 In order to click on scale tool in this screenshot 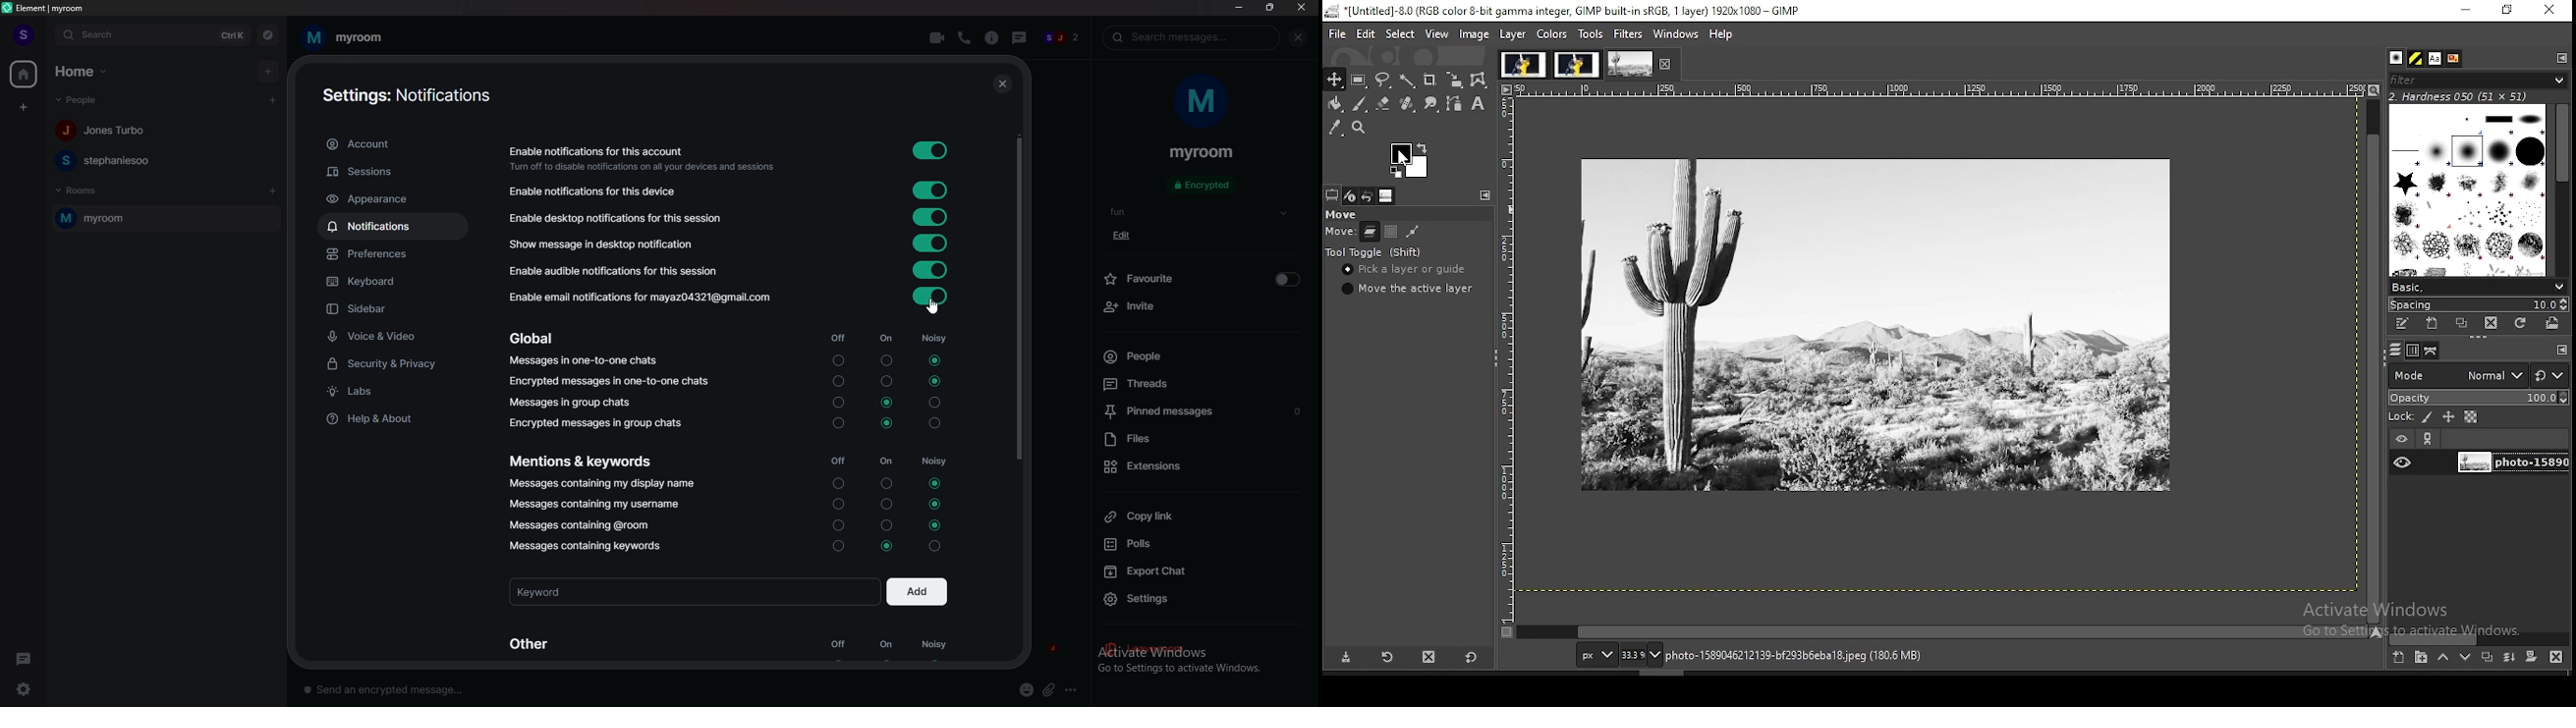, I will do `click(1457, 80)`.